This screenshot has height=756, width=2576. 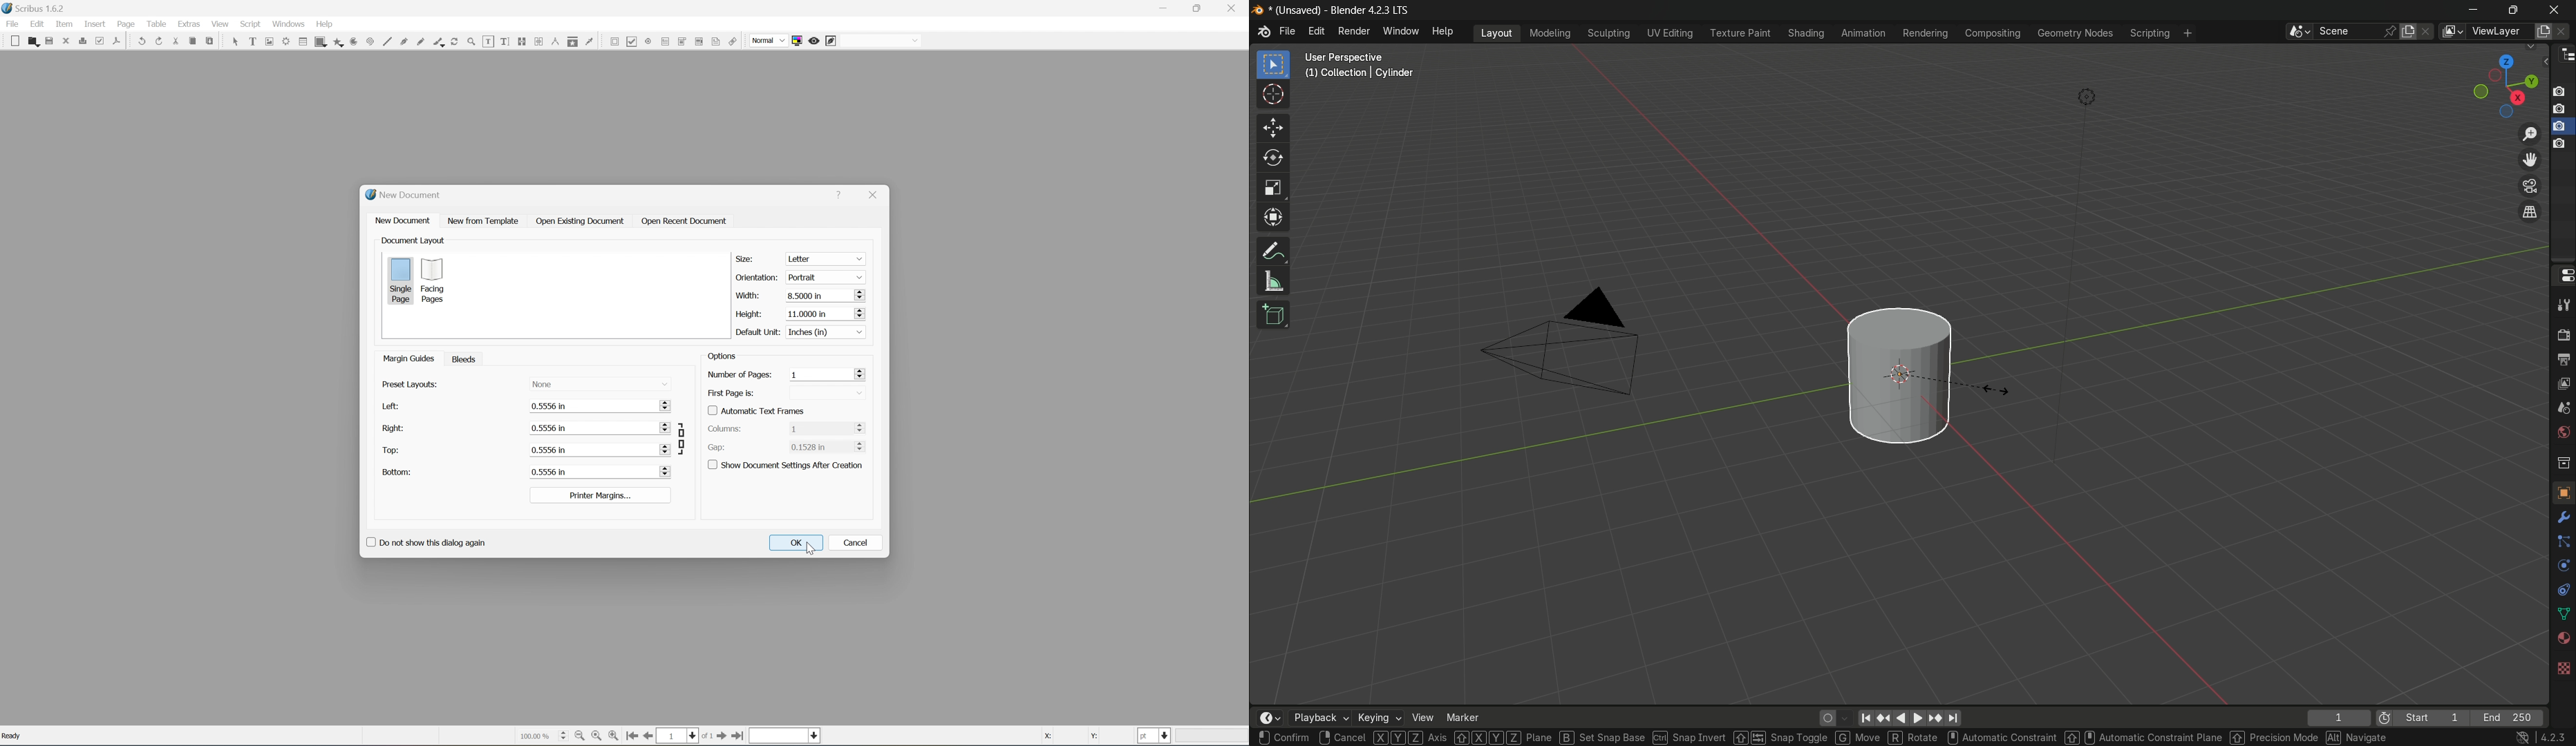 I want to click on view, so click(x=222, y=24).